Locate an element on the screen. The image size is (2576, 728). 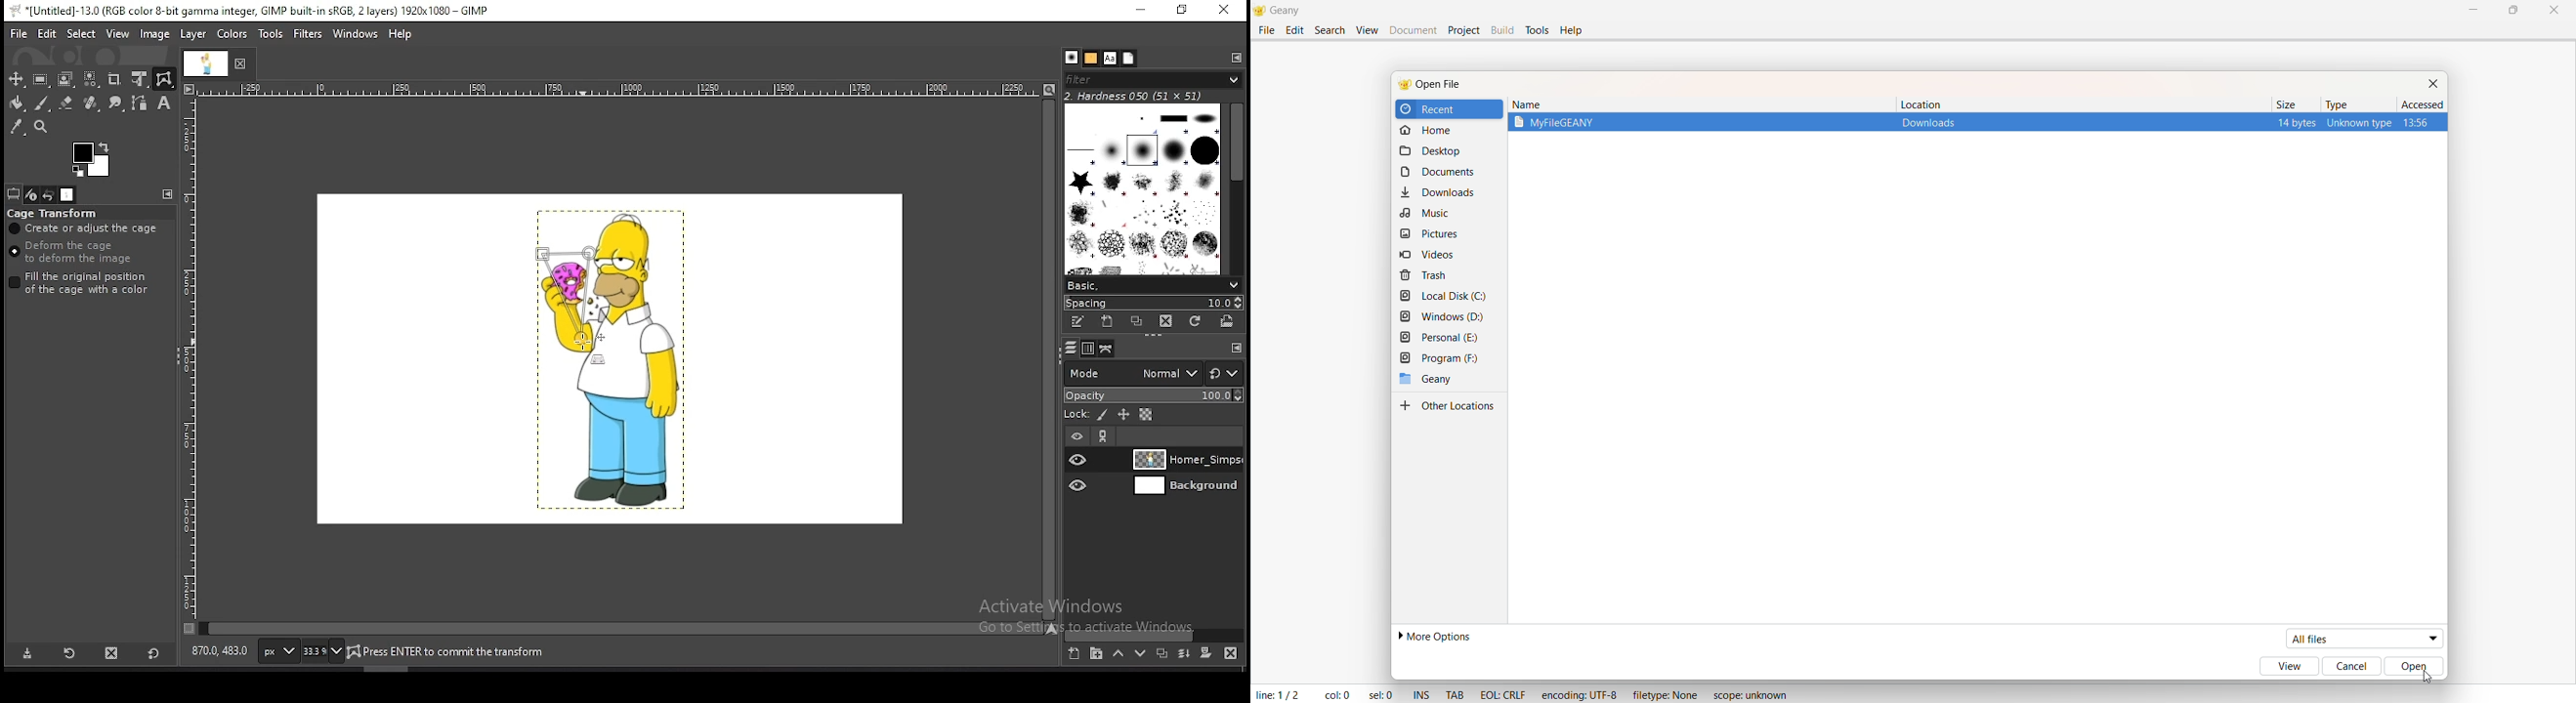
scroll bar is located at coordinates (1155, 634).